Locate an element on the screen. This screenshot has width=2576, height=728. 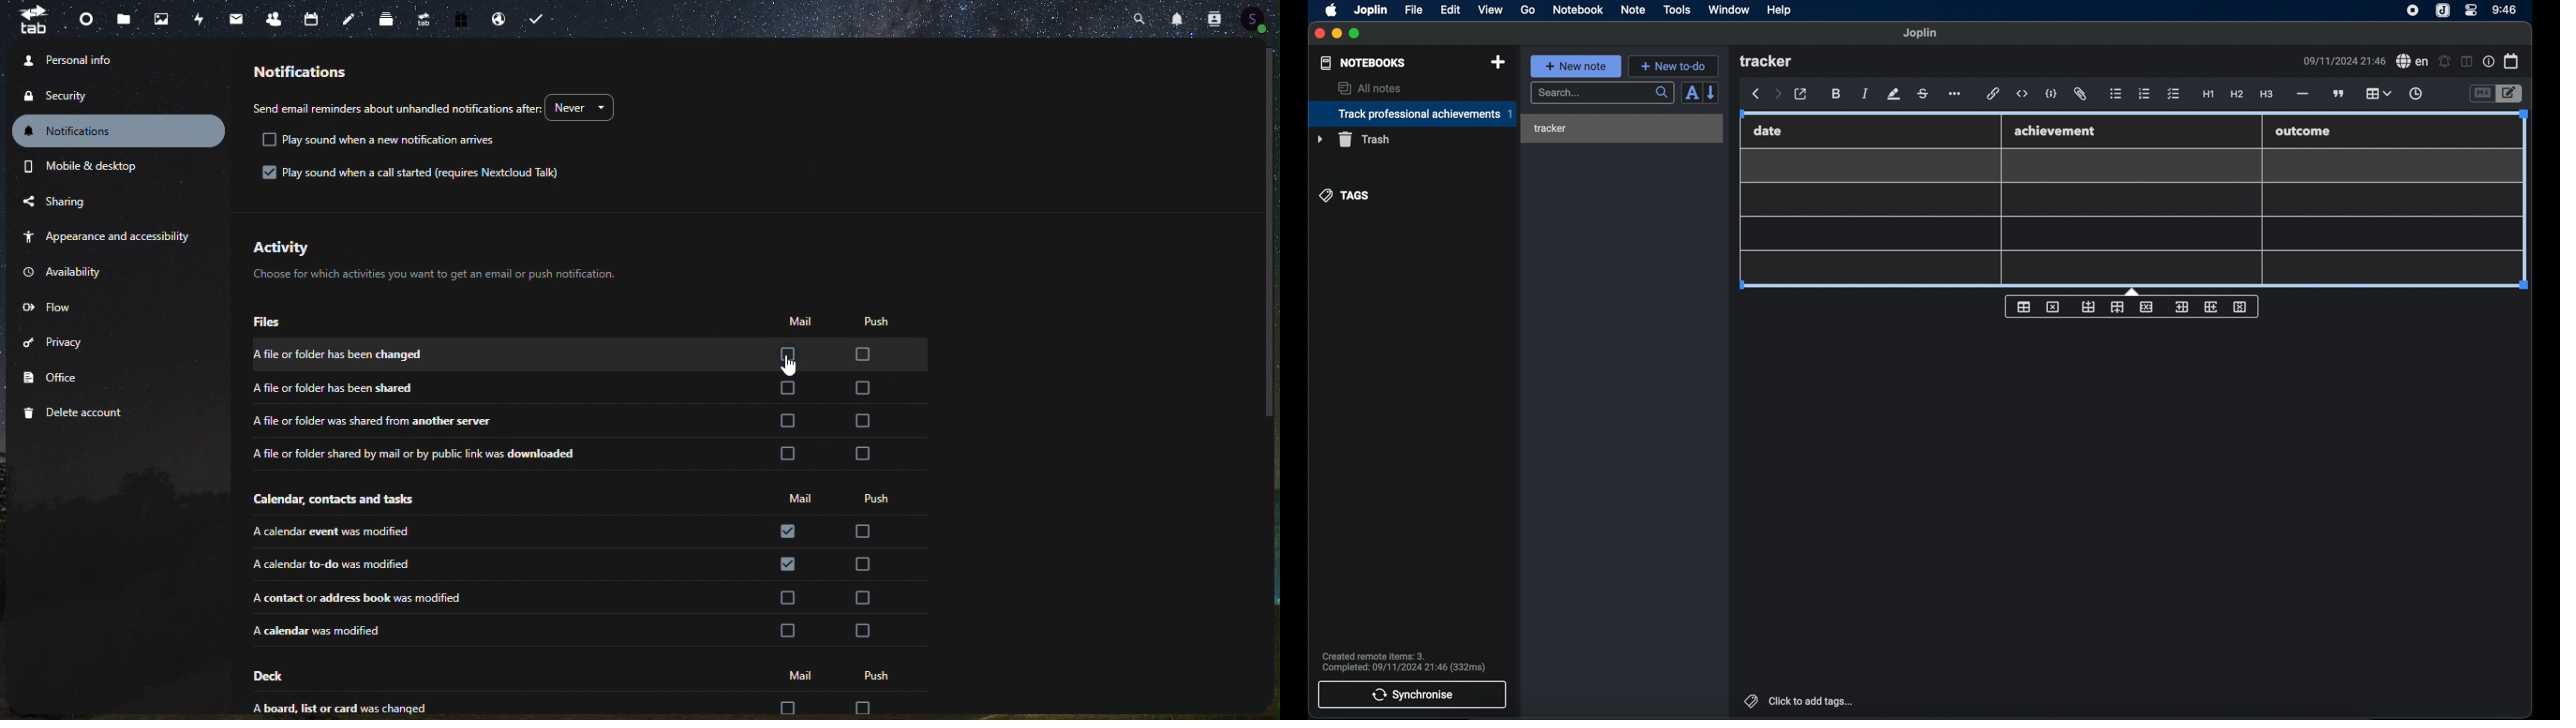
files is located at coordinates (272, 321).